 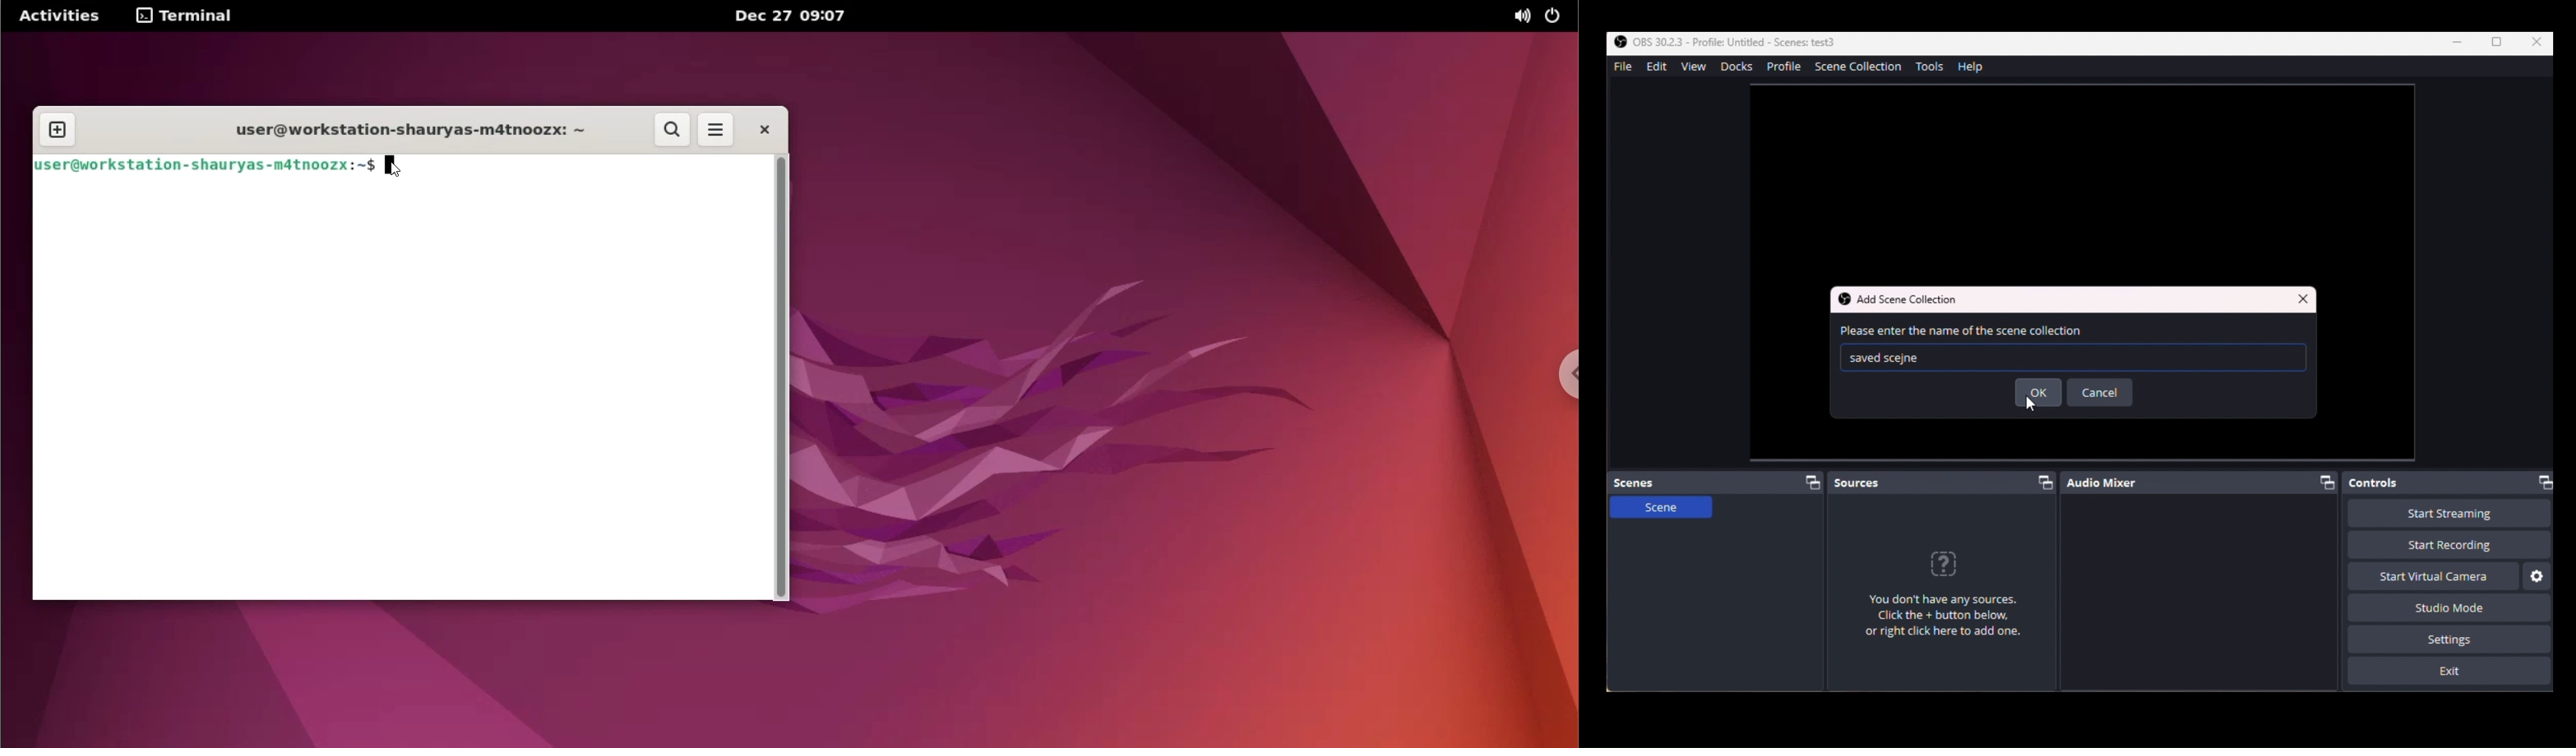 What do you see at coordinates (2039, 397) in the screenshot?
I see `ok` at bounding box center [2039, 397].